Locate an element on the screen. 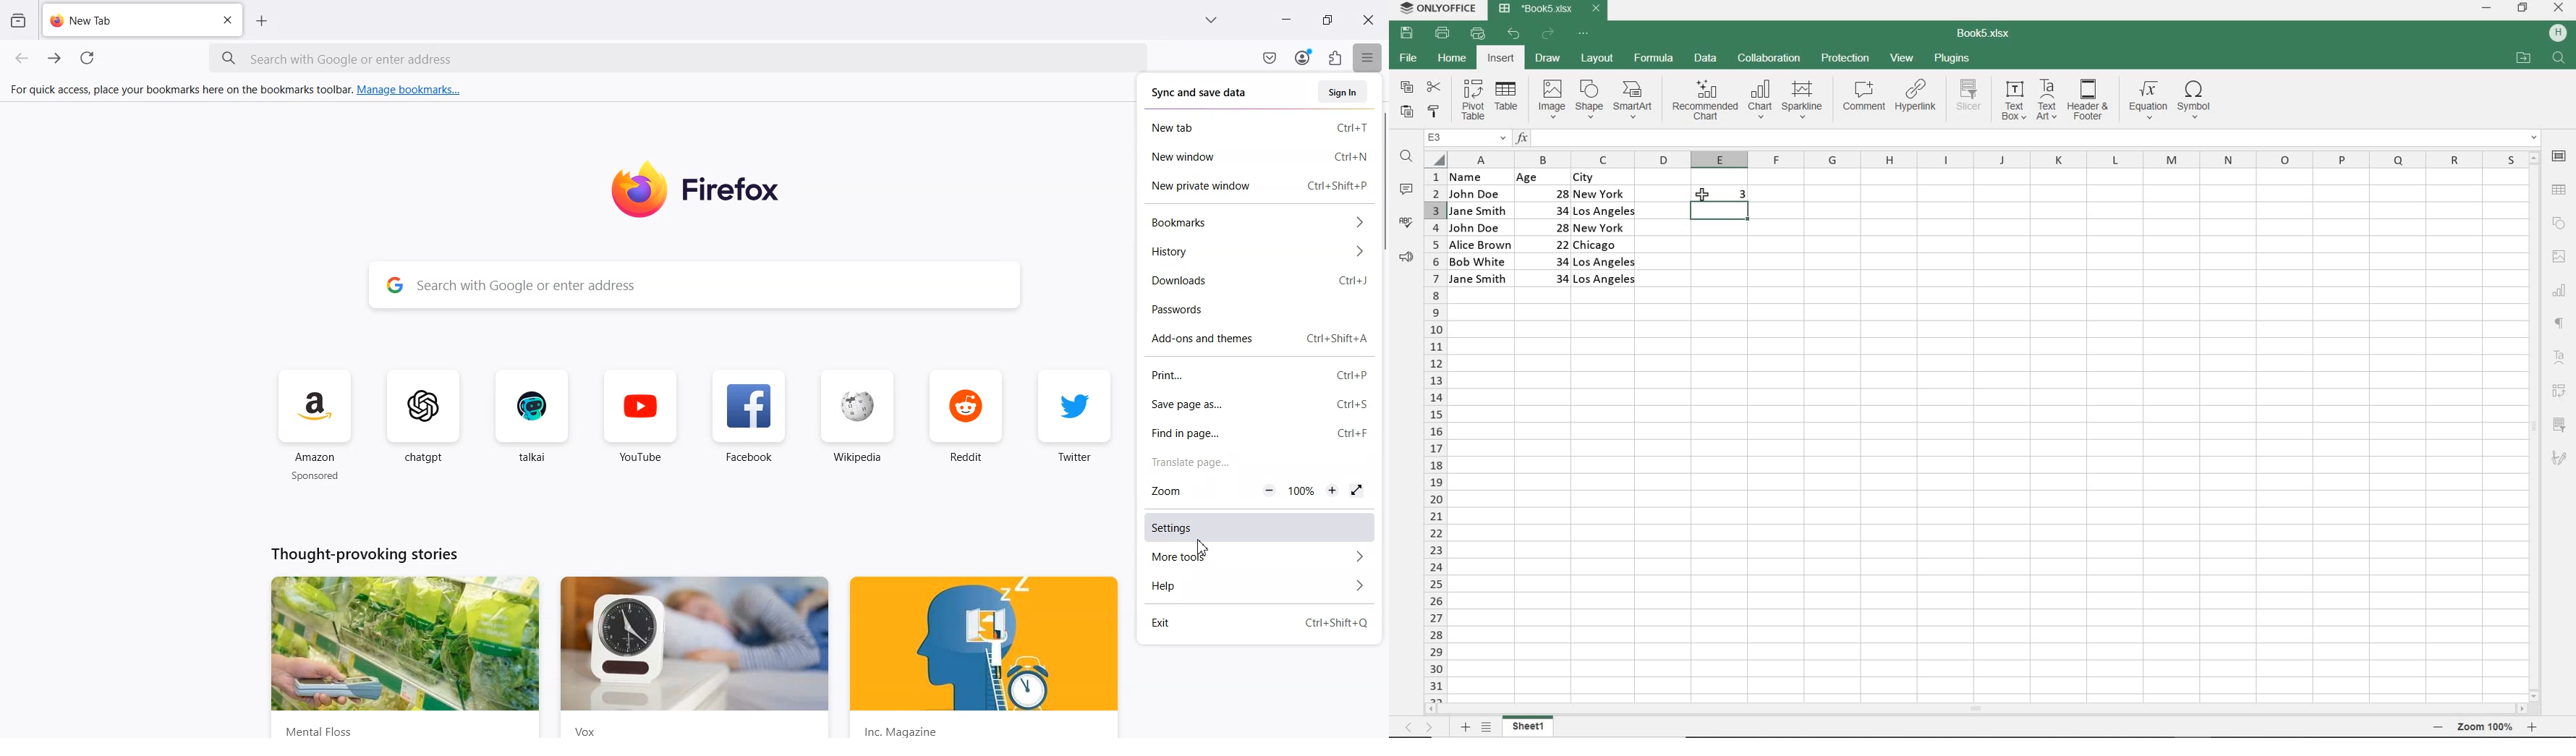 The width and height of the screenshot is (2576, 756). SPARKLINE is located at coordinates (1802, 101).